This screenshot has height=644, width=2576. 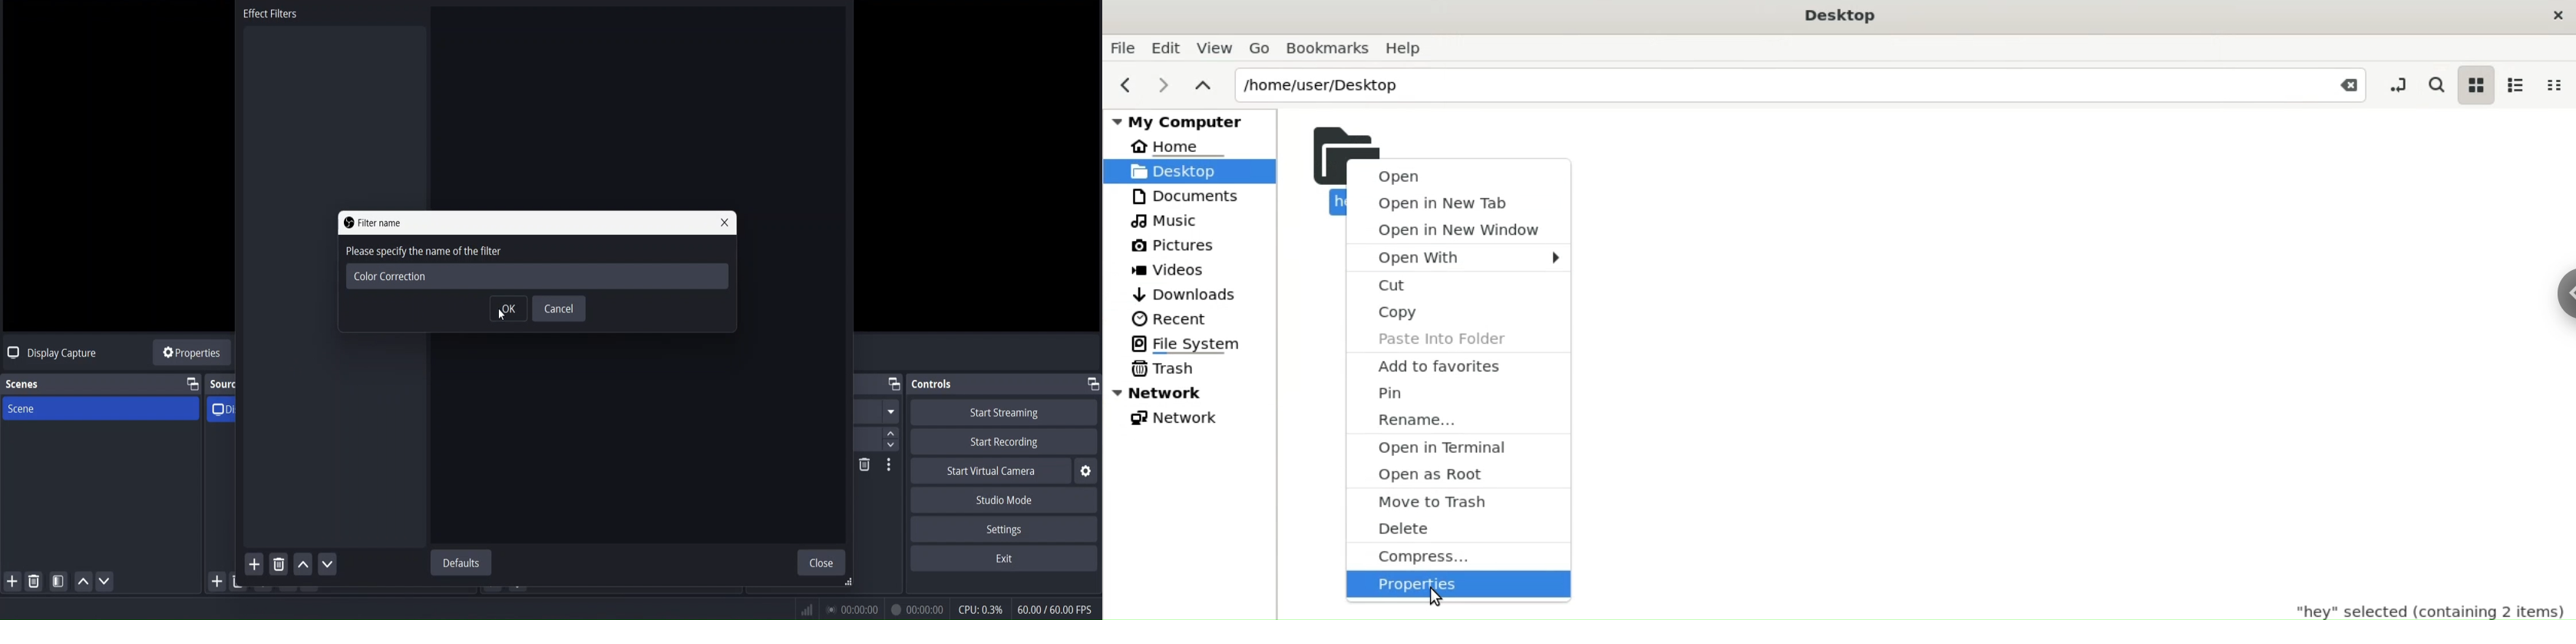 What do you see at coordinates (1057, 609) in the screenshot?
I see `fps` at bounding box center [1057, 609].